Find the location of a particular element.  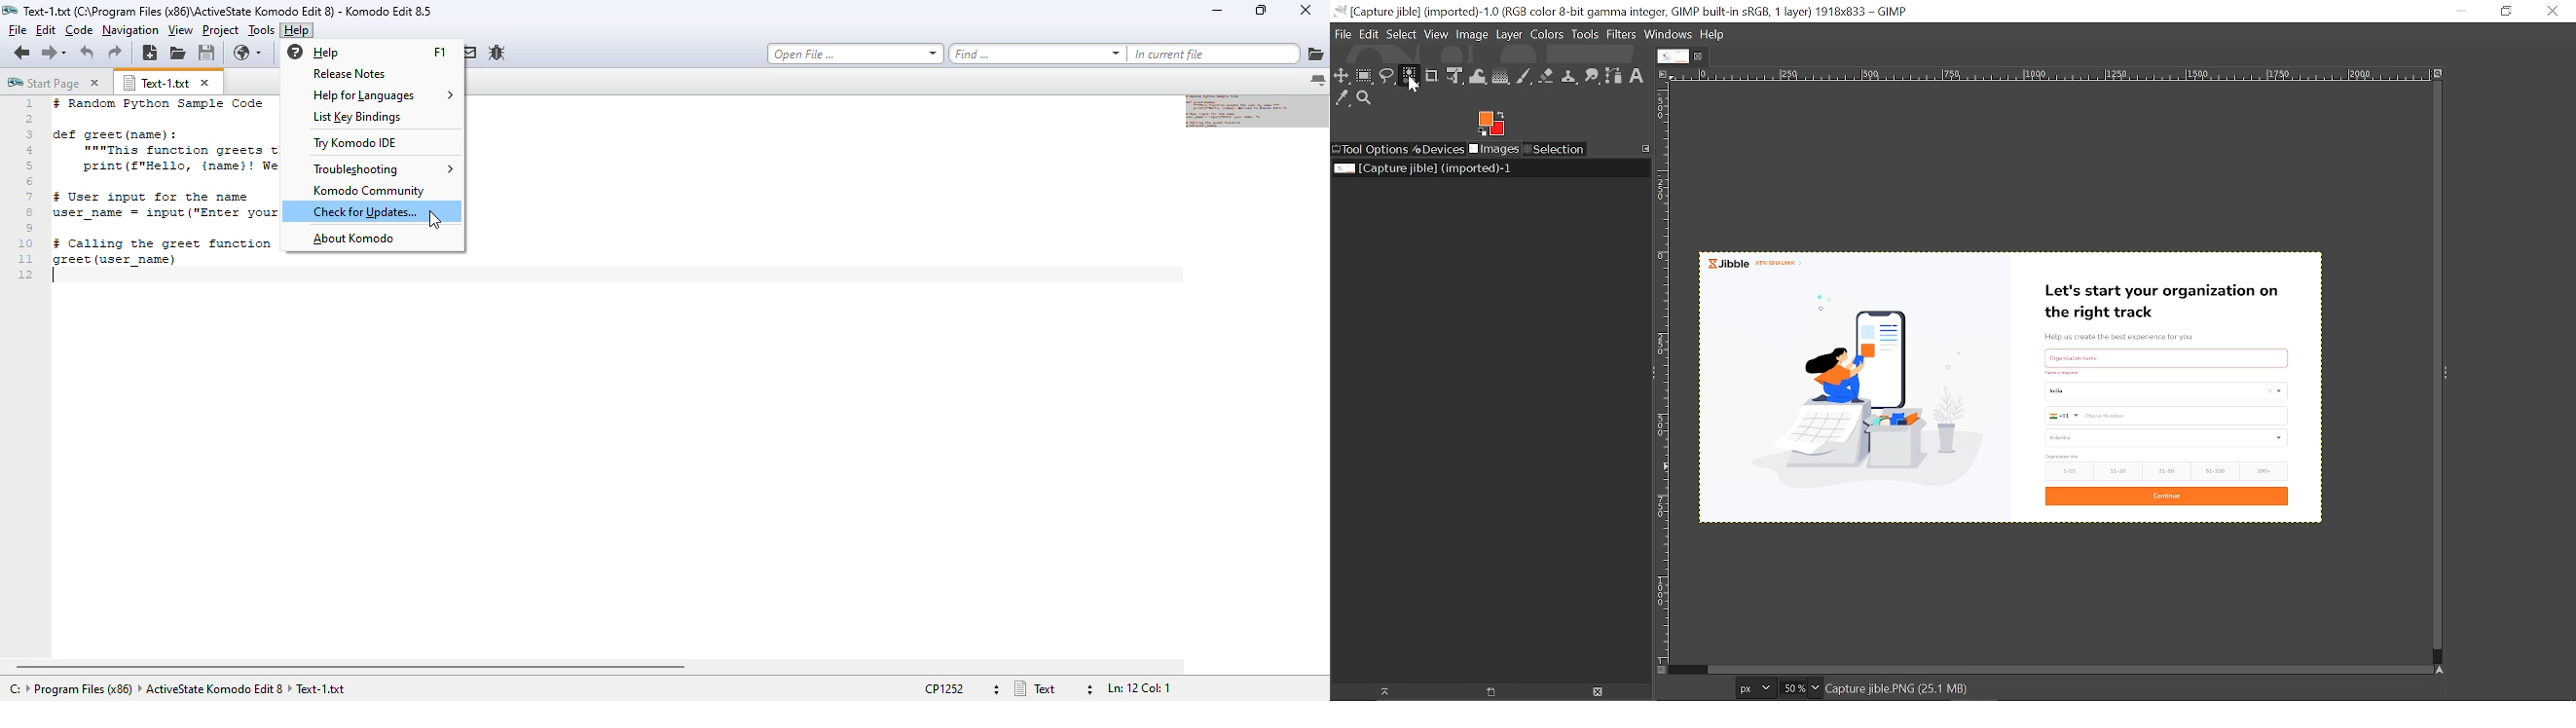

open file is located at coordinates (856, 54).